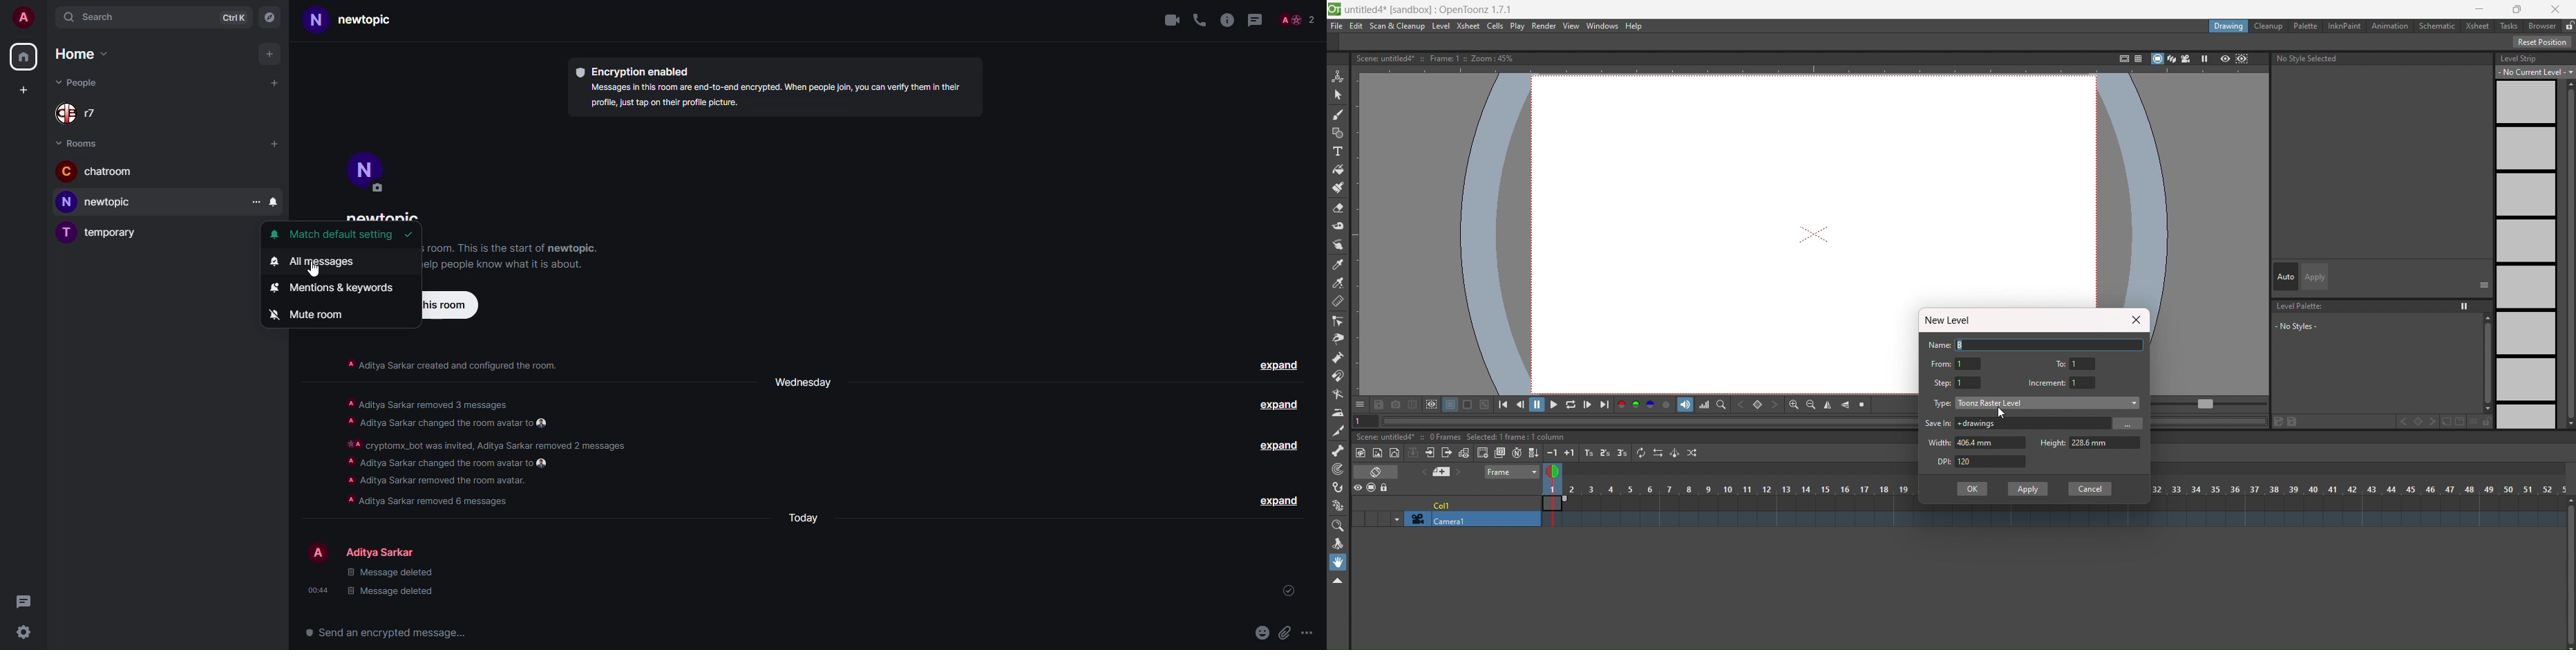 This screenshot has width=2576, height=672. Describe the element at coordinates (82, 114) in the screenshot. I see `people` at that location.